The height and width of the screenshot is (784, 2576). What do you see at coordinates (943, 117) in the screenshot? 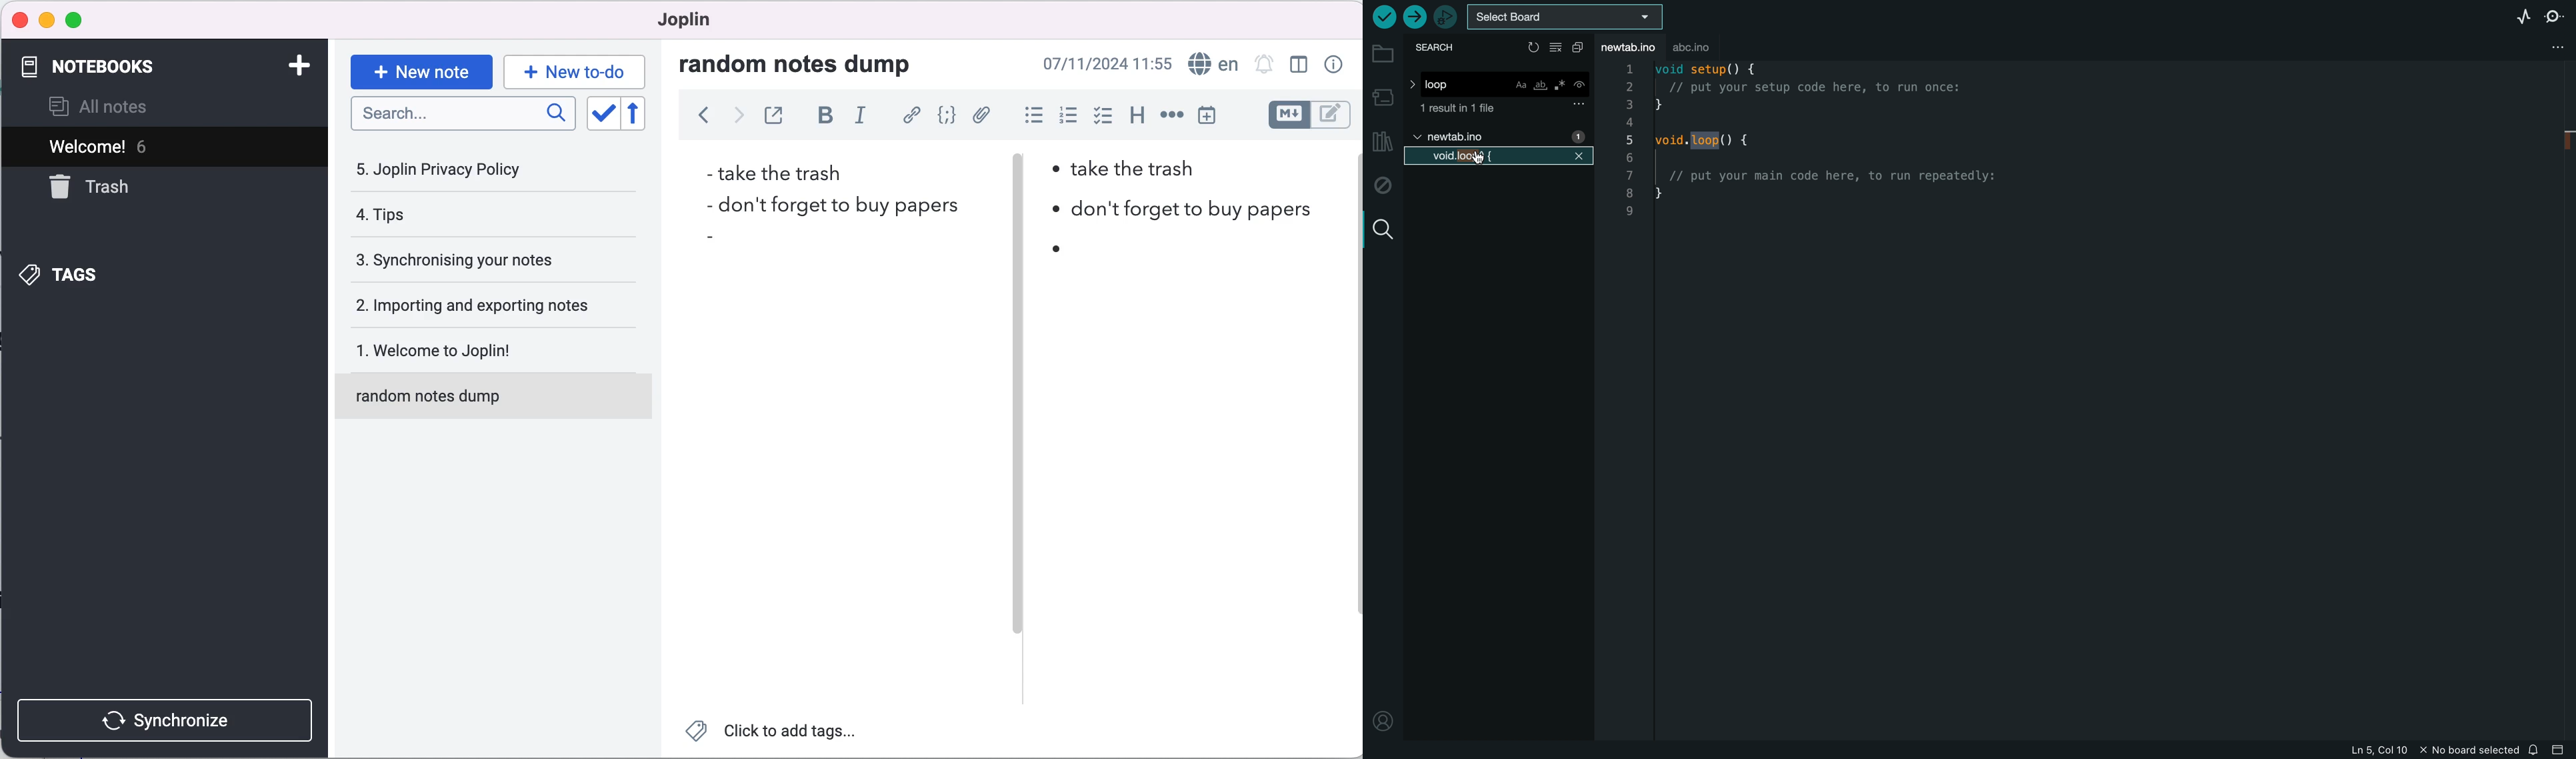
I see `code` at bounding box center [943, 117].